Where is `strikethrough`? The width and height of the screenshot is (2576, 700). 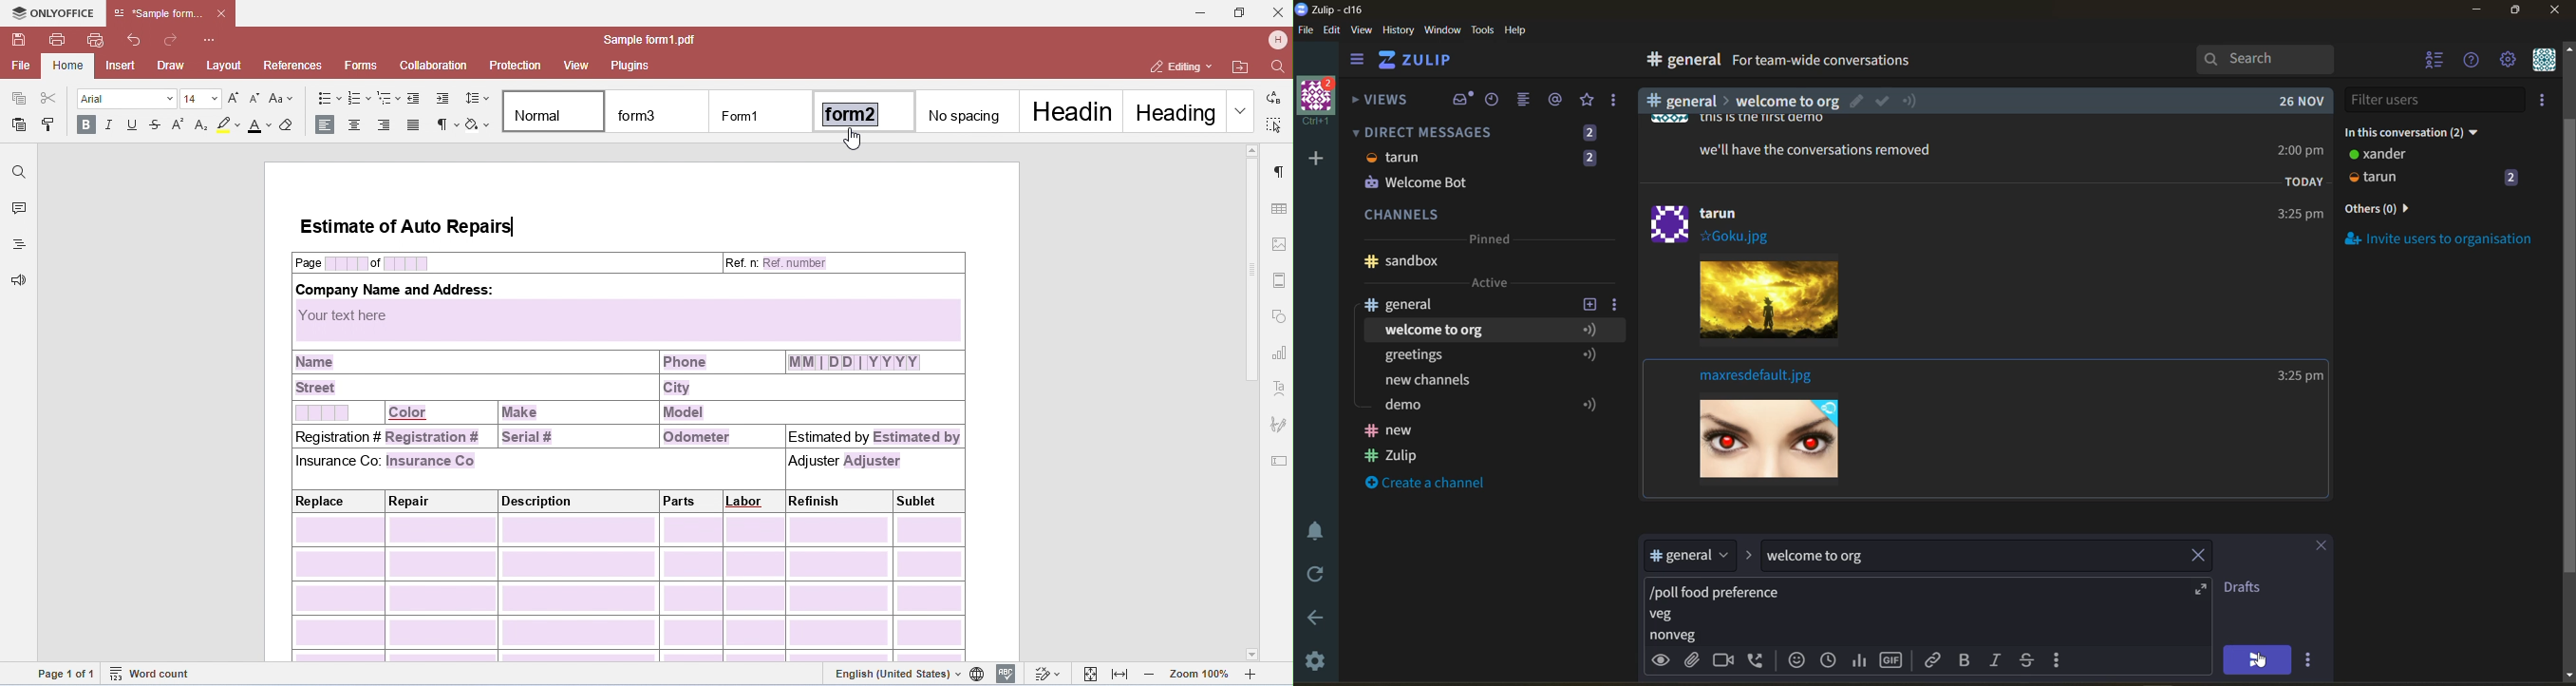
strikethrough is located at coordinates (2031, 659).